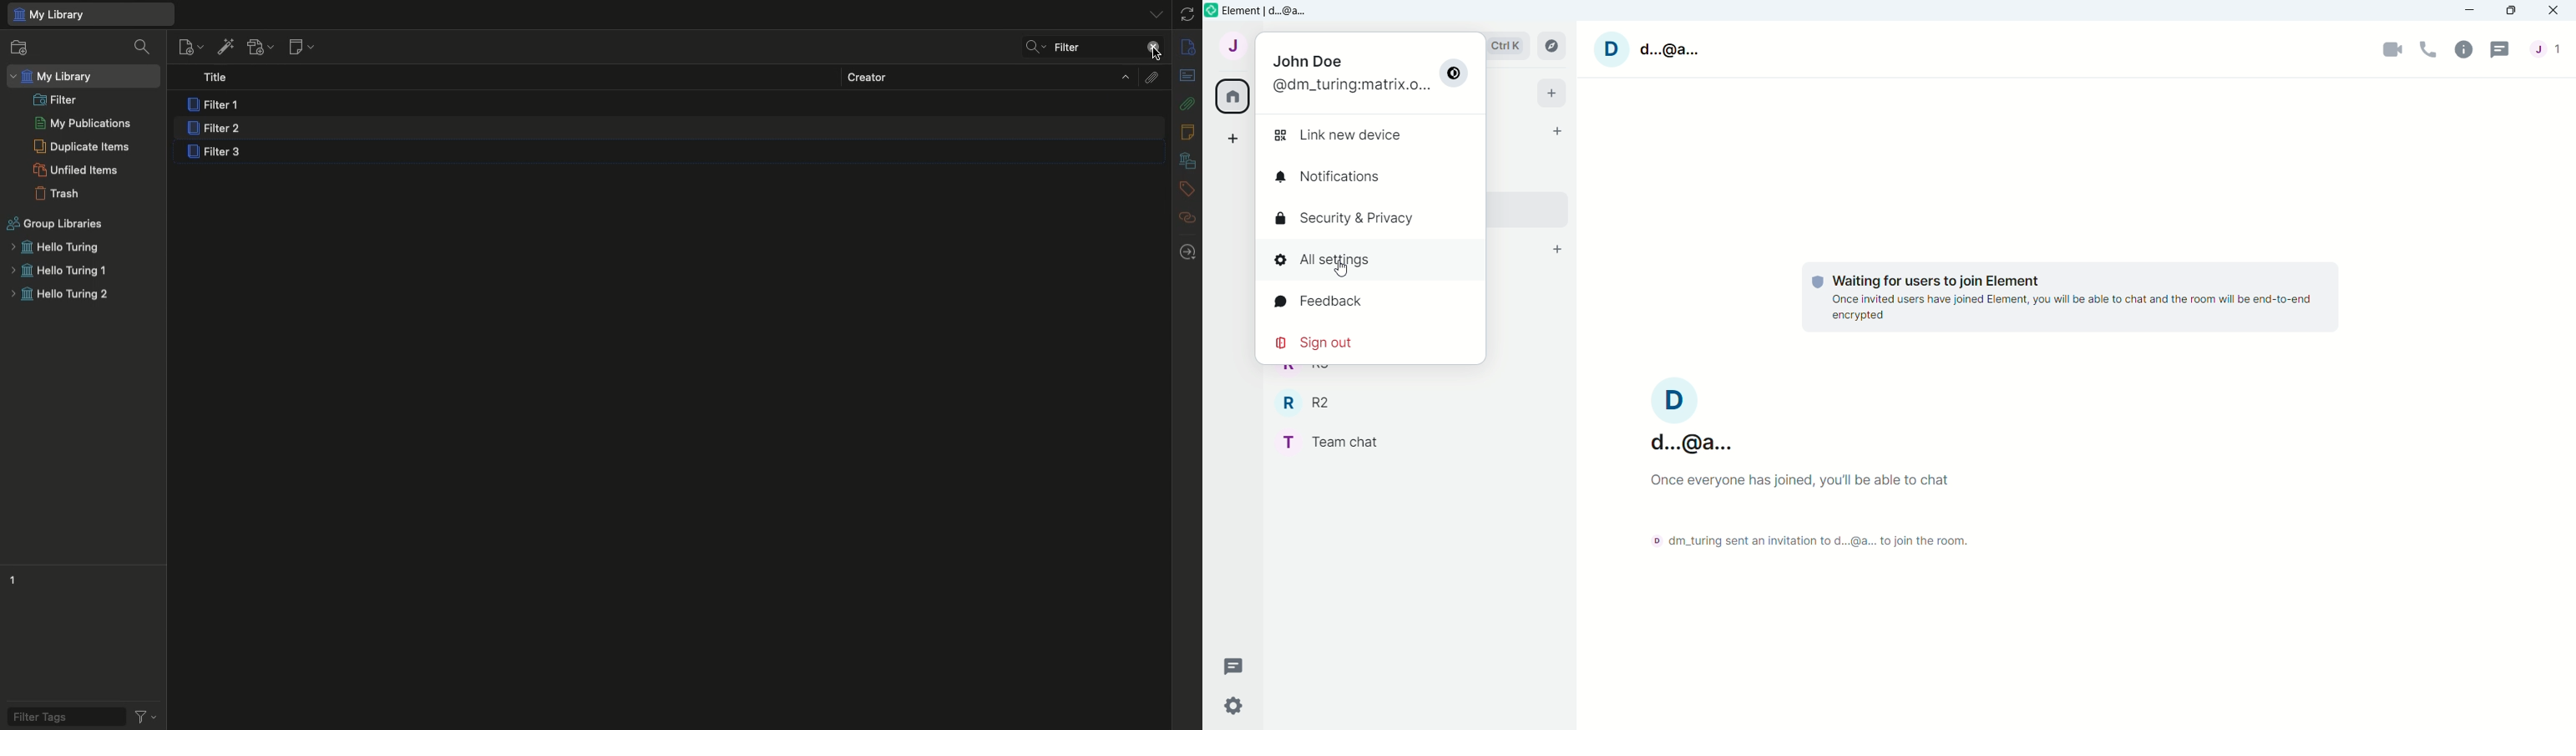 This screenshot has height=756, width=2576. I want to click on Filter 3, so click(218, 154).